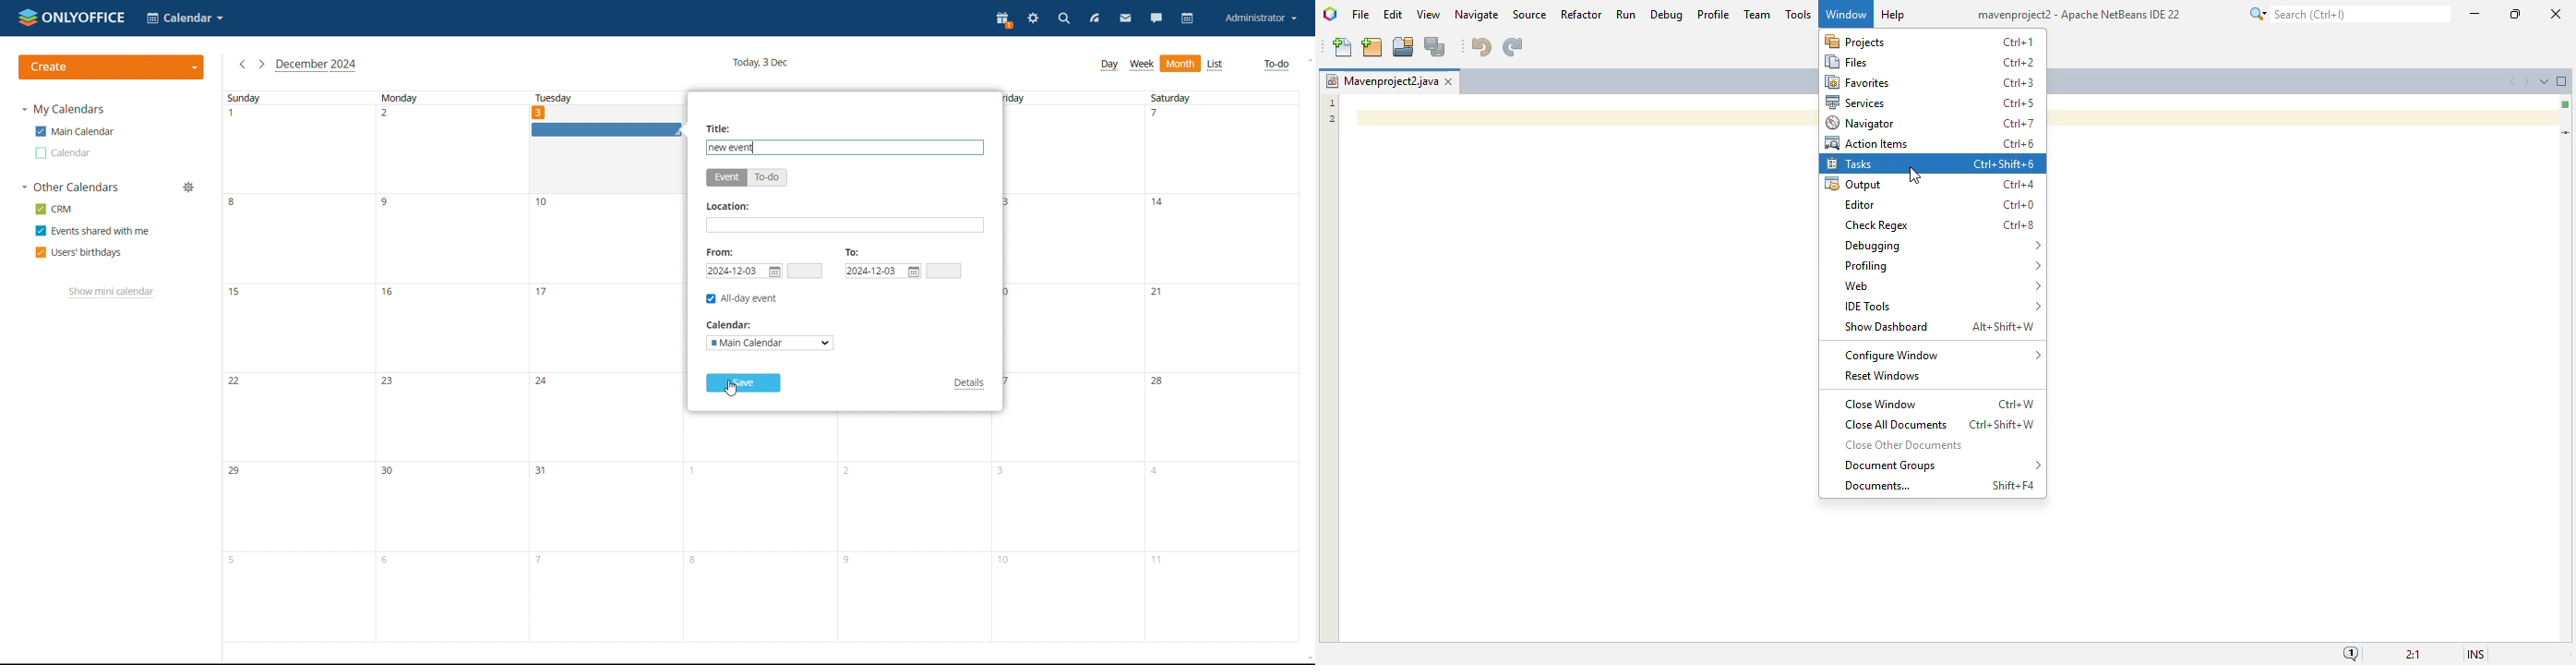 This screenshot has height=672, width=2576. What do you see at coordinates (743, 383) in the screenshot?
I see `save` at bounding box center [743, 383].